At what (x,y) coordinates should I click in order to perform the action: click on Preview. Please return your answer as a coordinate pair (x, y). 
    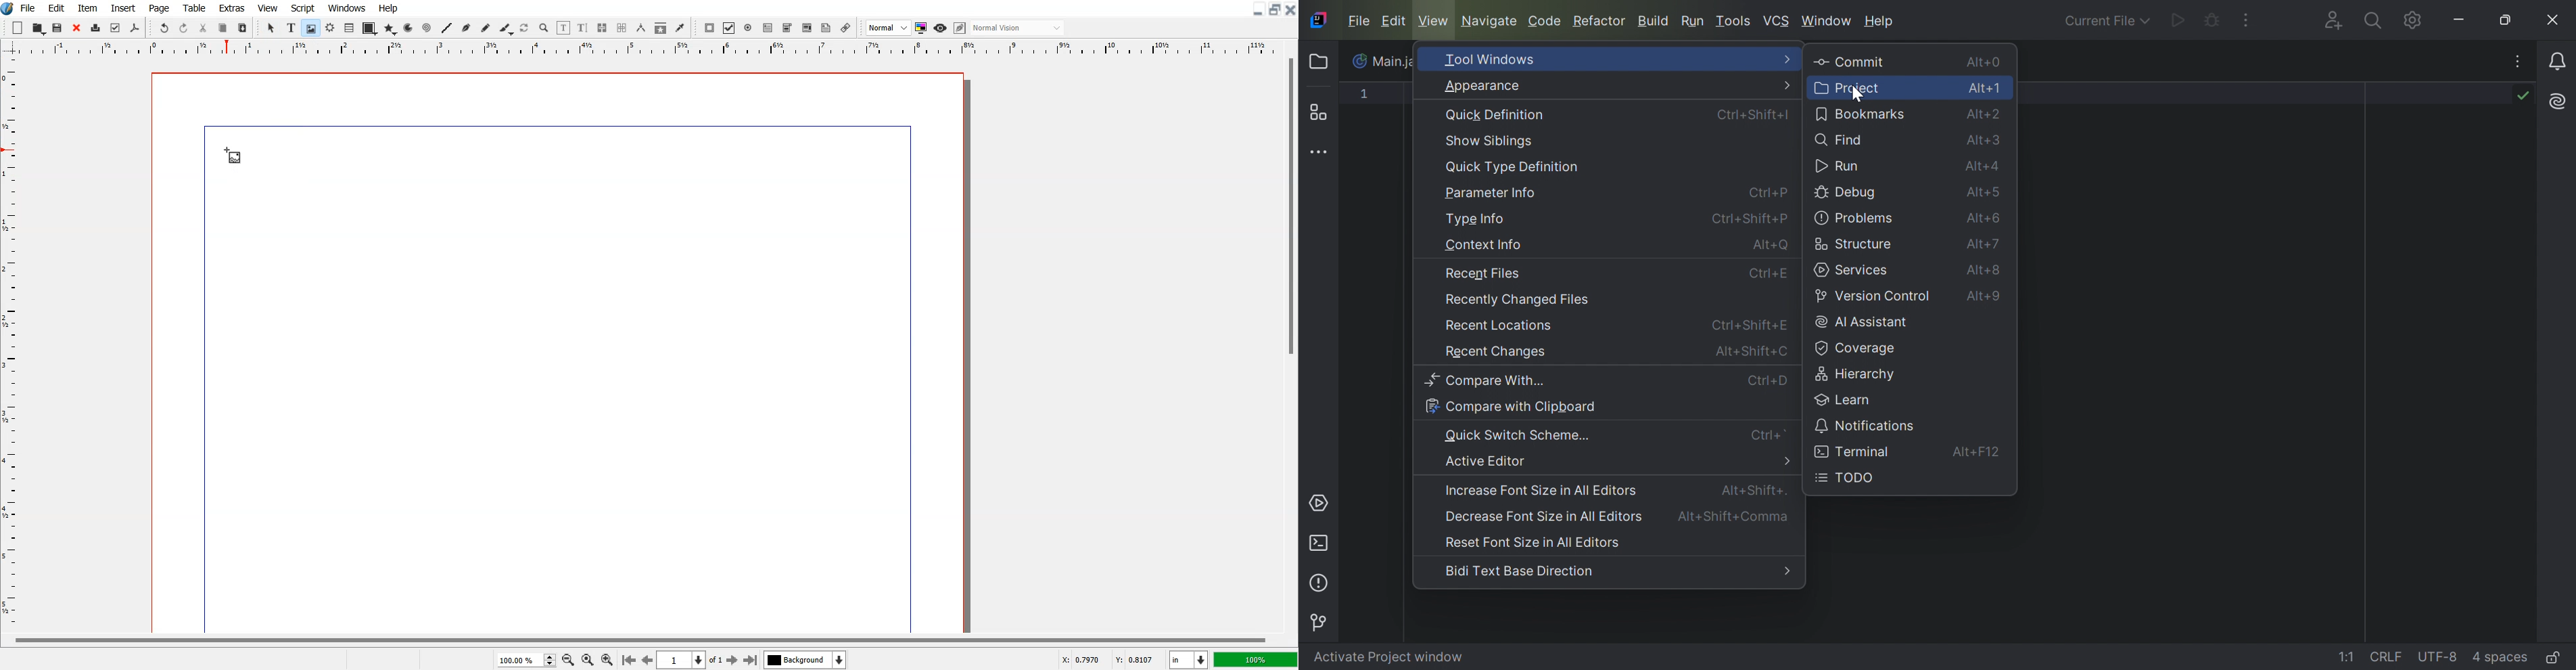
    Looking at the image, I should click on (940, 28).